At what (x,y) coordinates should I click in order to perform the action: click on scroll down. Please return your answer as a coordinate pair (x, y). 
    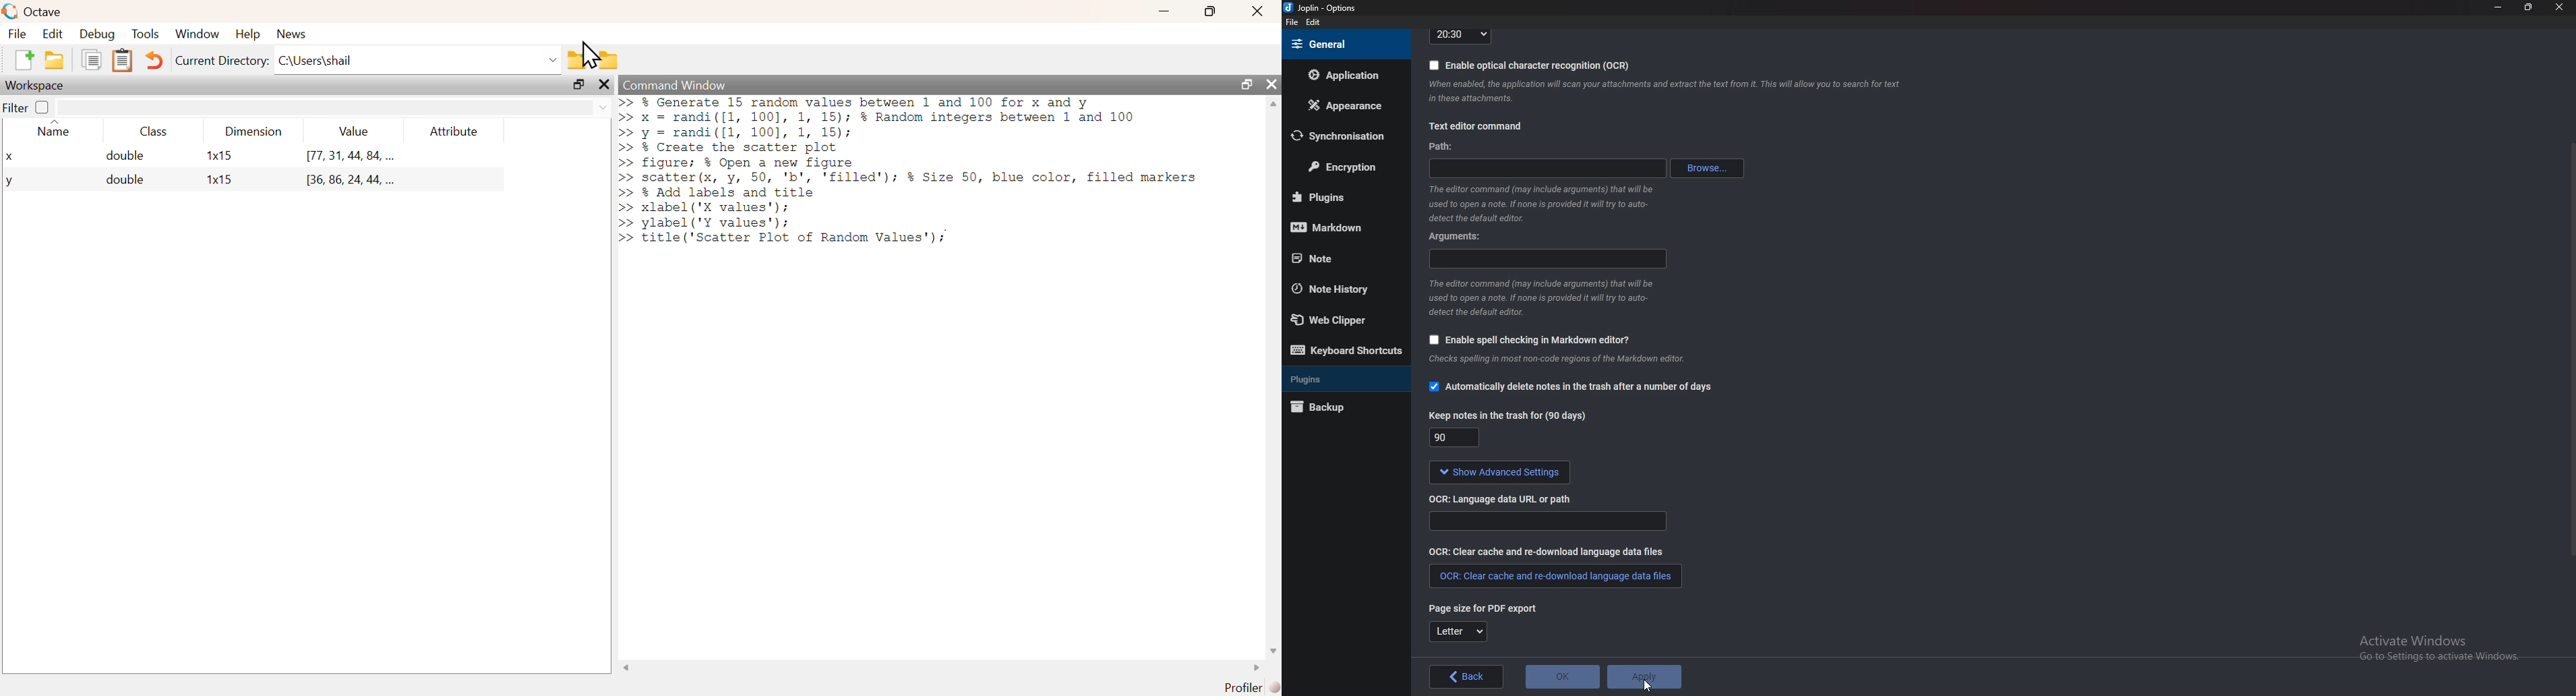
    Looking at the image, I should click on (1272, 652).